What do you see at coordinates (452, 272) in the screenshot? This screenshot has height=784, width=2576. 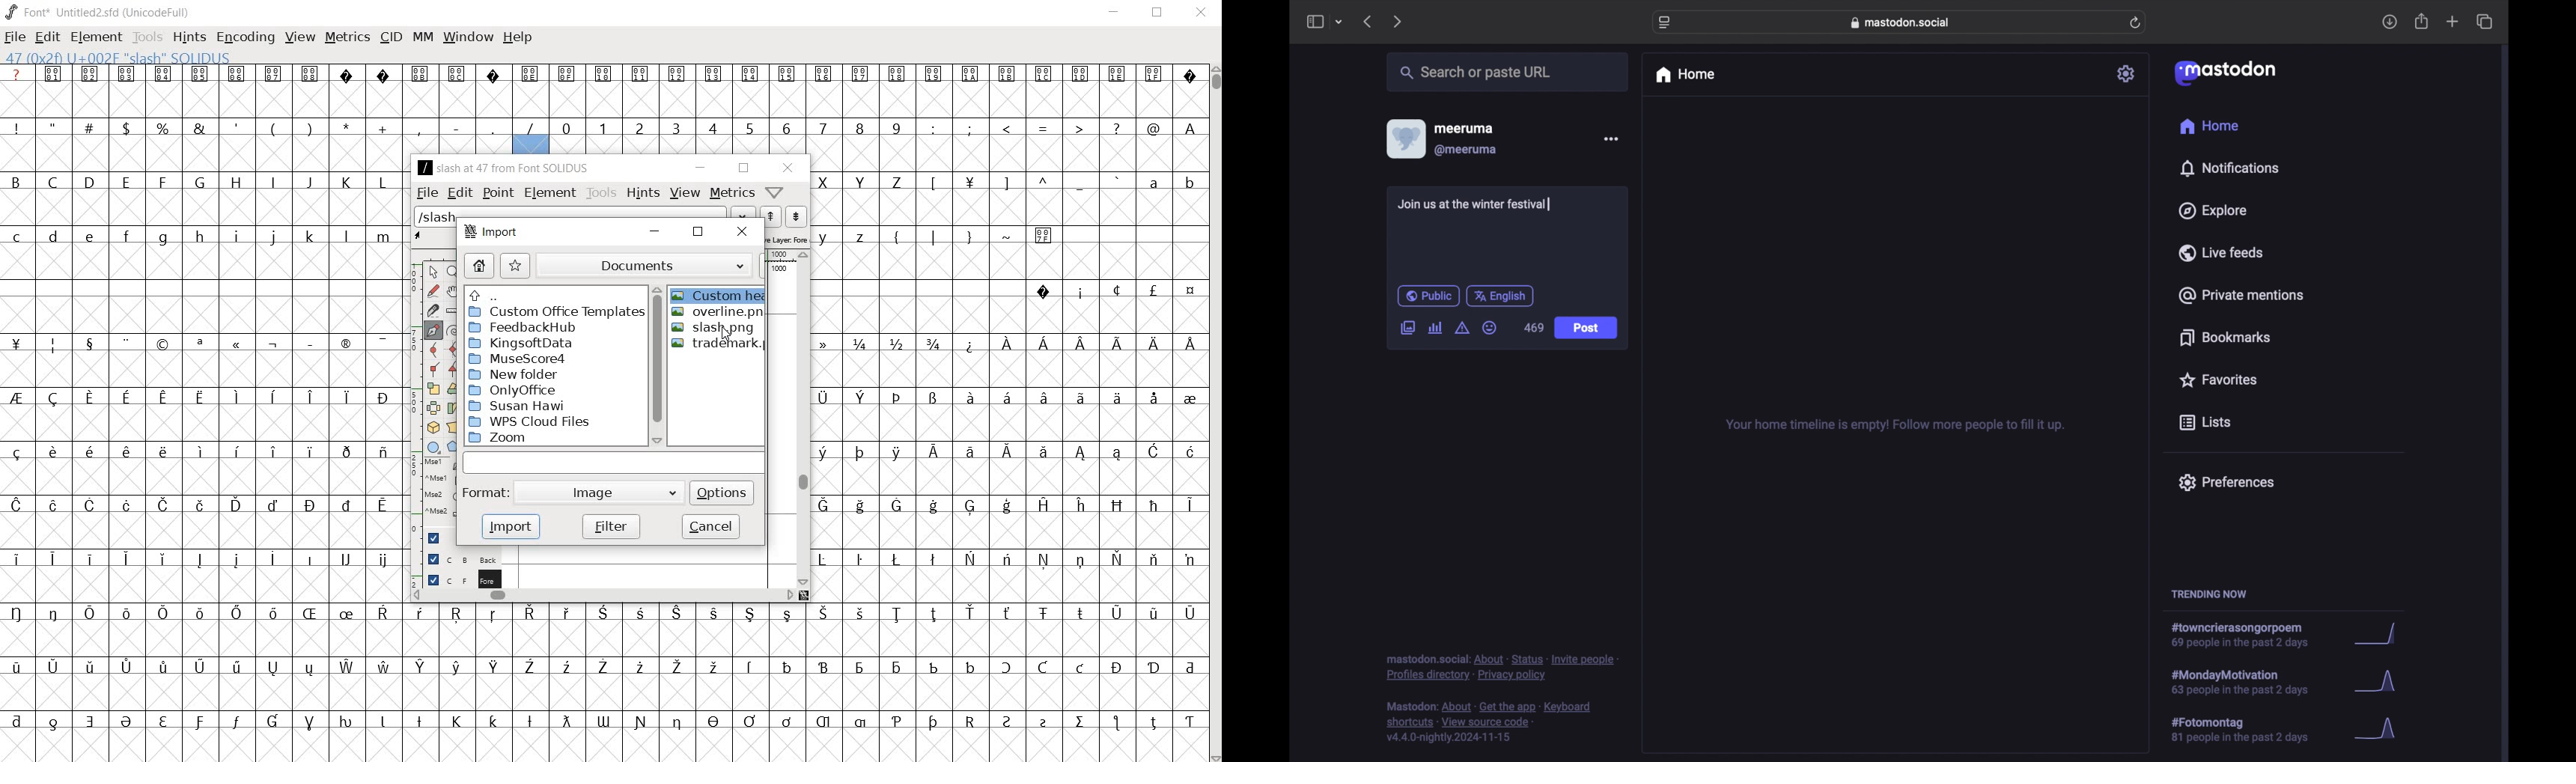 I see `Magnify` at bounding box center [452, 272].